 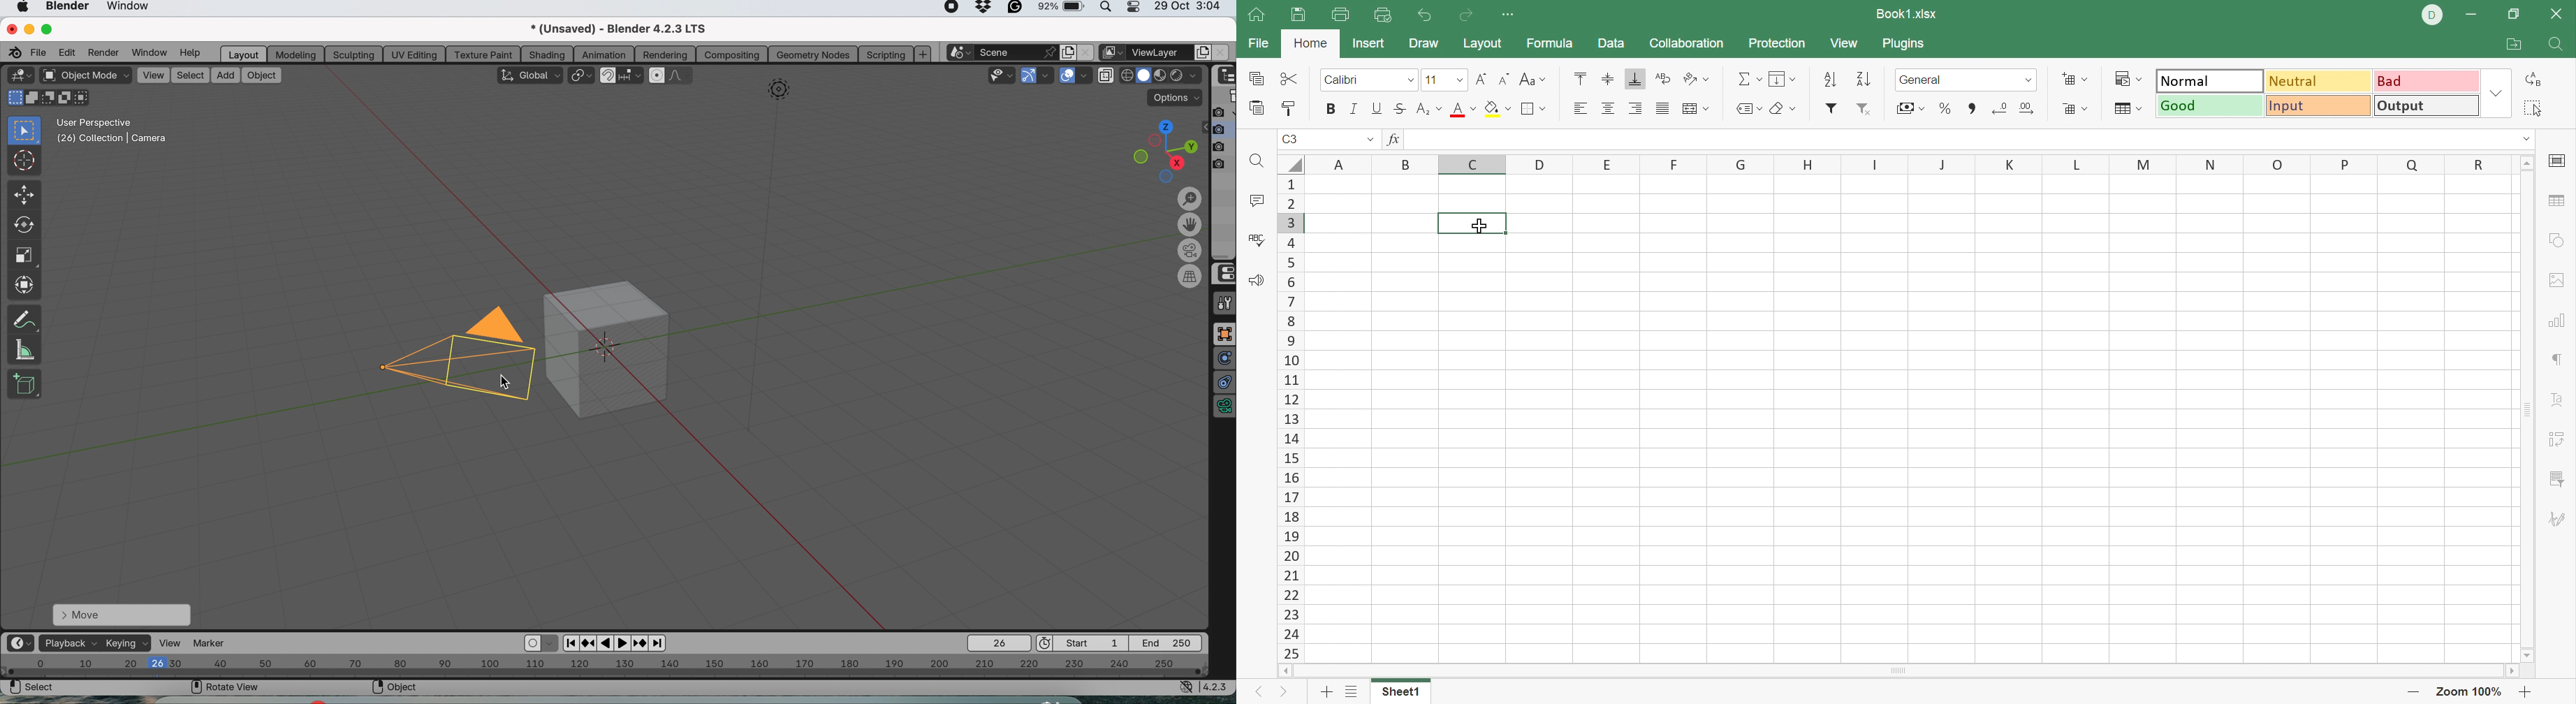 What do you see at coordinates (1697, 108) in the screenshot?
I see `Merge and center` at bounding box center [1697, 108].